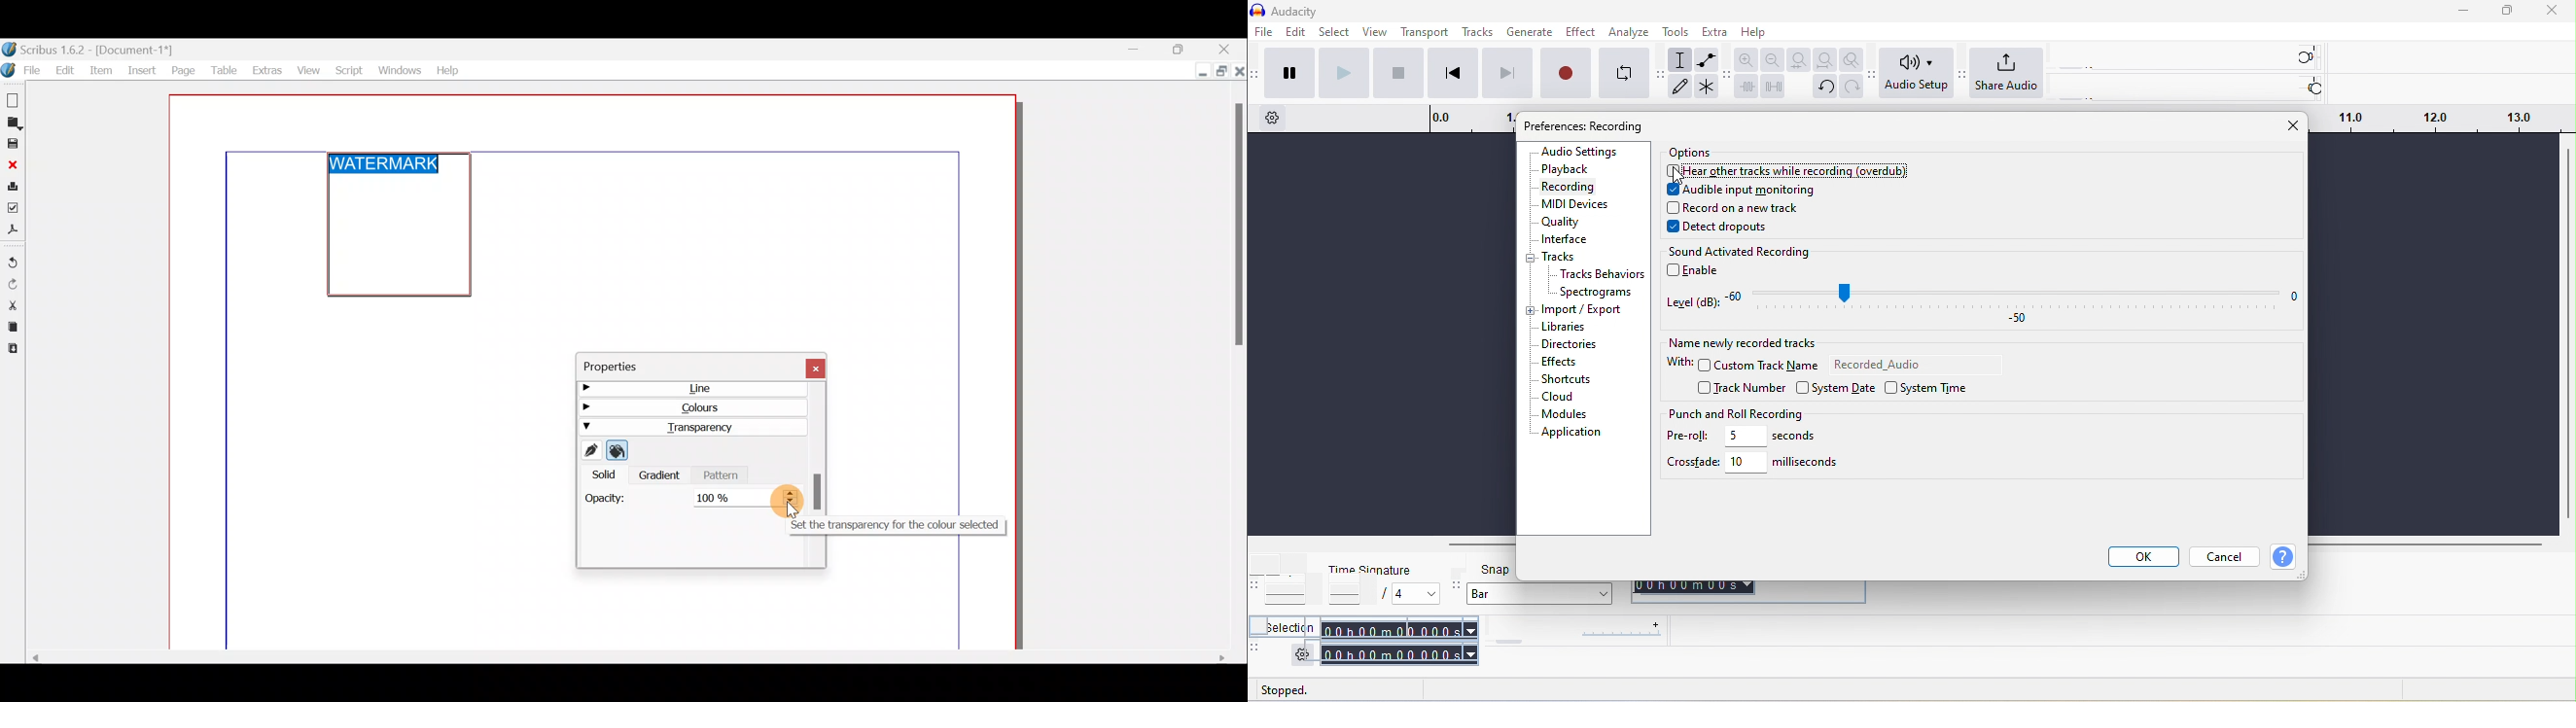  Describe the element at coordinates (1826, 59) in the screenshot. I see `fit project to width` at that location.